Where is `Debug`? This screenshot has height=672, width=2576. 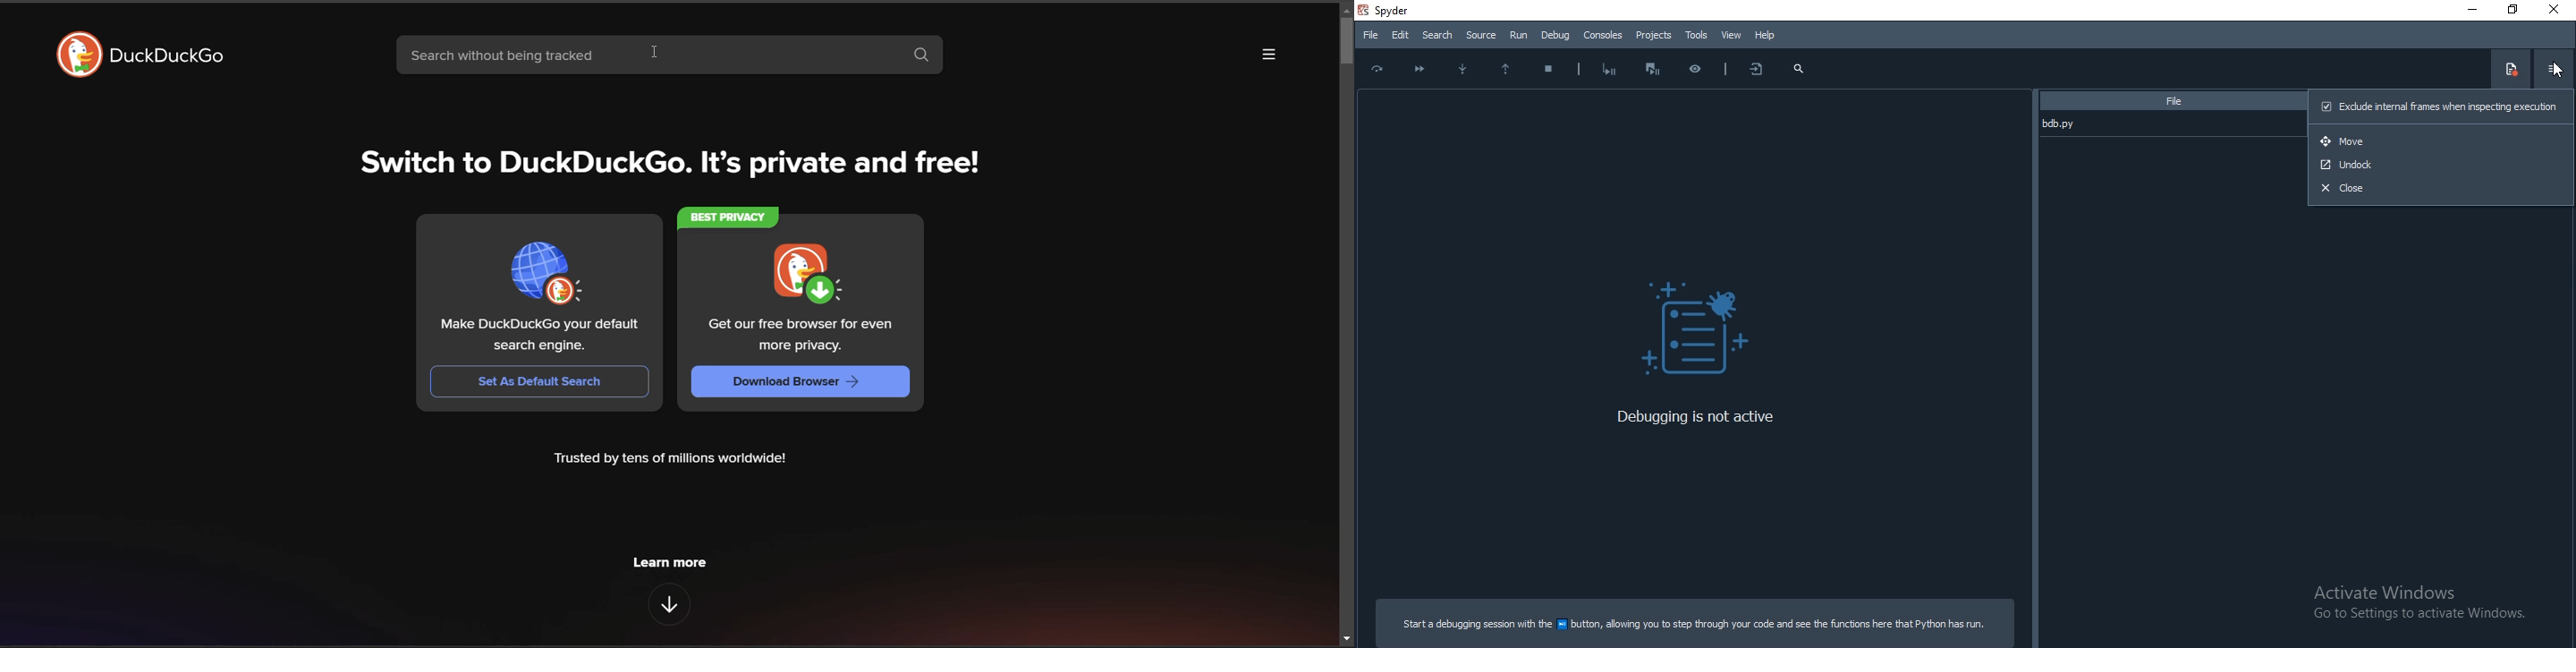
Debug is located at coordinates (1557, 34).